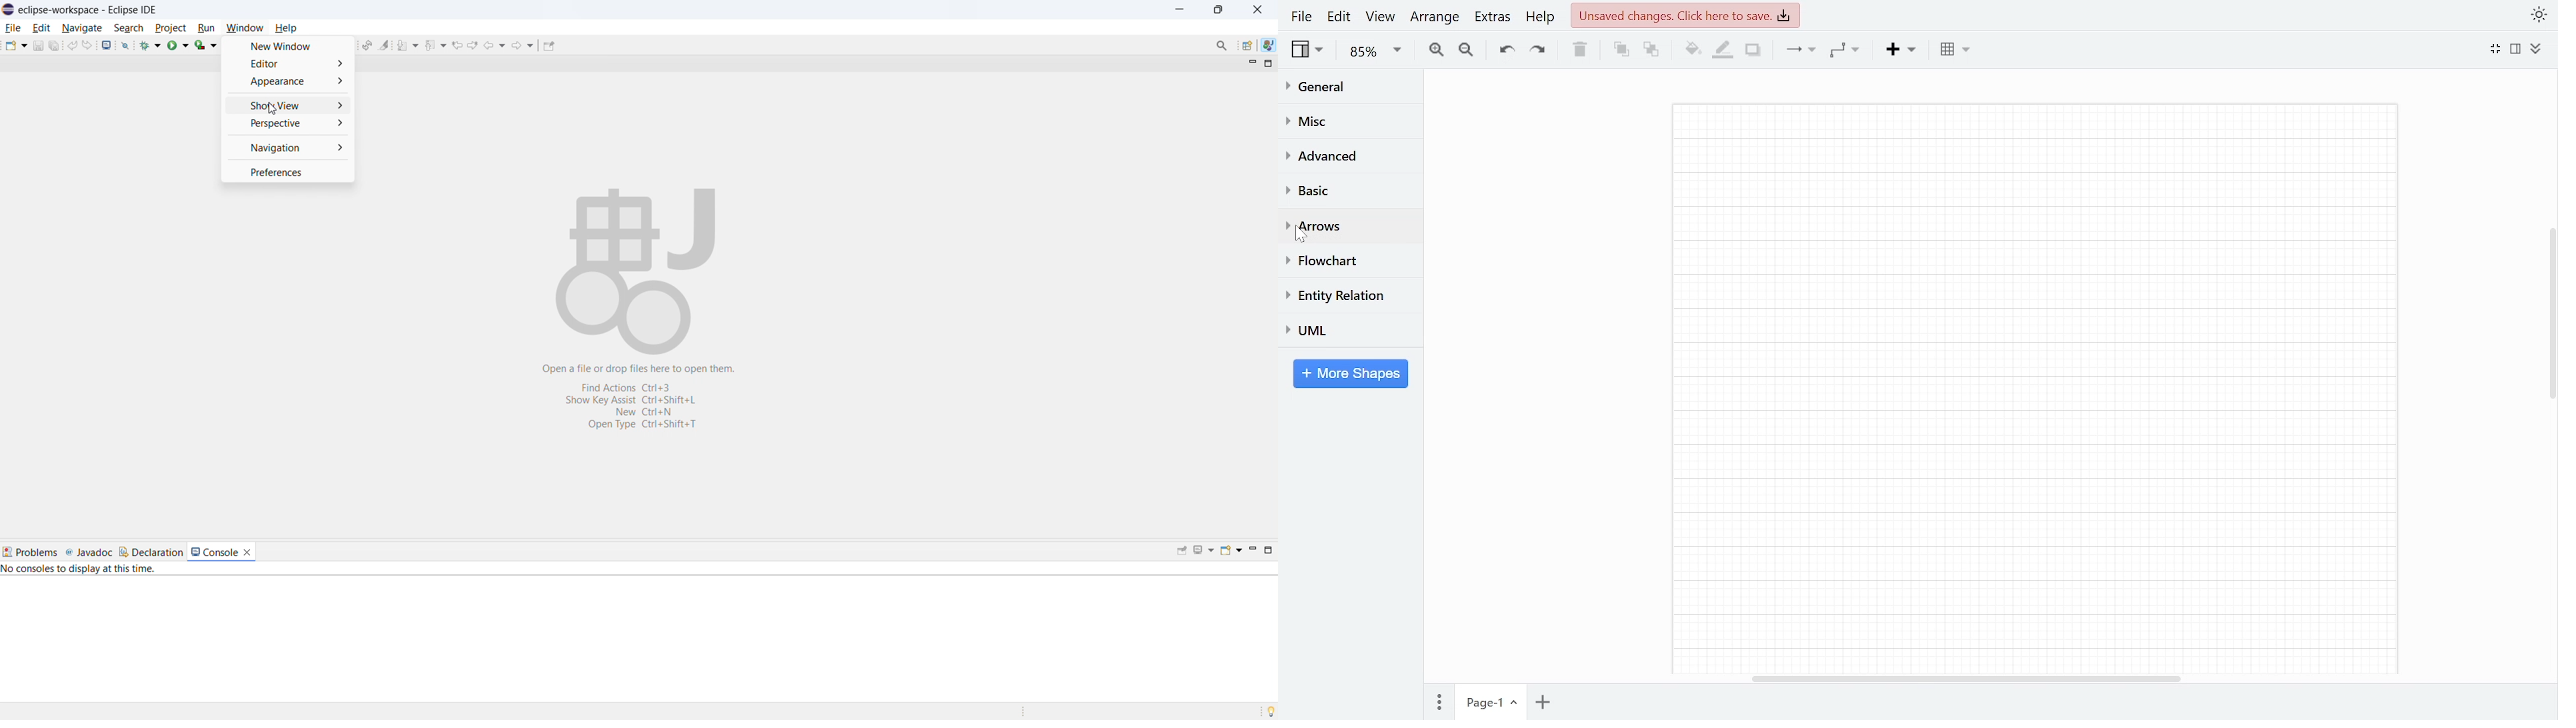 This screenshot has height=728, width=2576. I want to click on Entity relation, so click(1336, 296).